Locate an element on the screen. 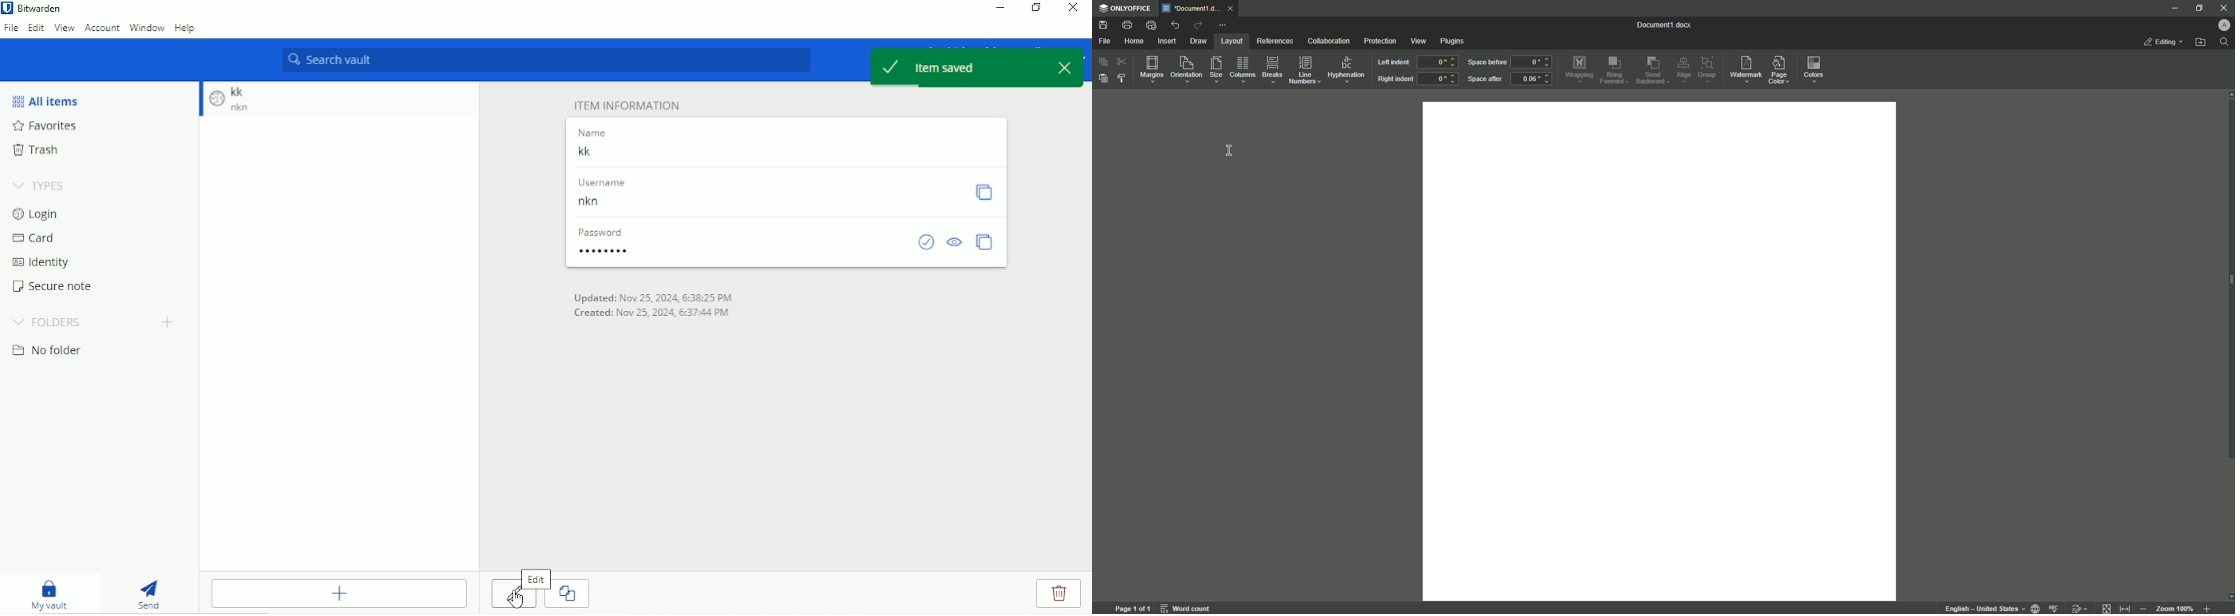 The height and width of the screenshot is (616, 2240). Close is located at coordinates (1072, 7).